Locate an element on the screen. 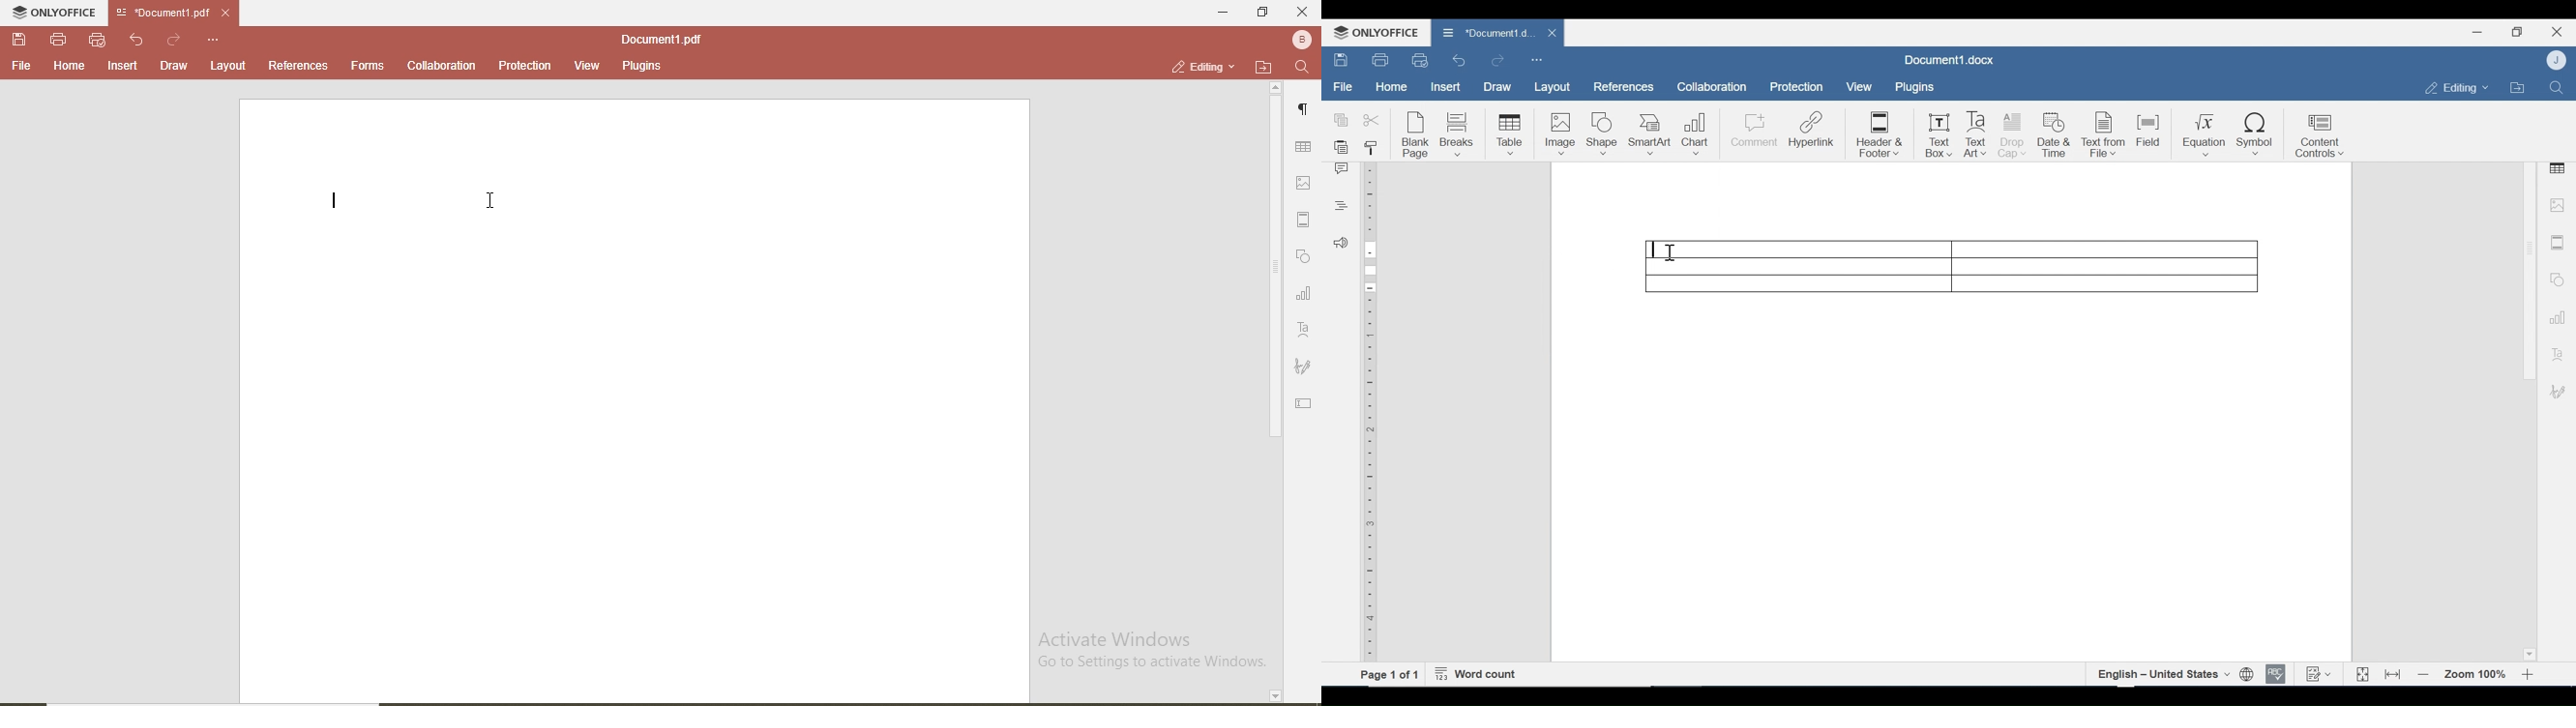 The image size is (2576, 728). signature is located at coordinates (1305, 368).